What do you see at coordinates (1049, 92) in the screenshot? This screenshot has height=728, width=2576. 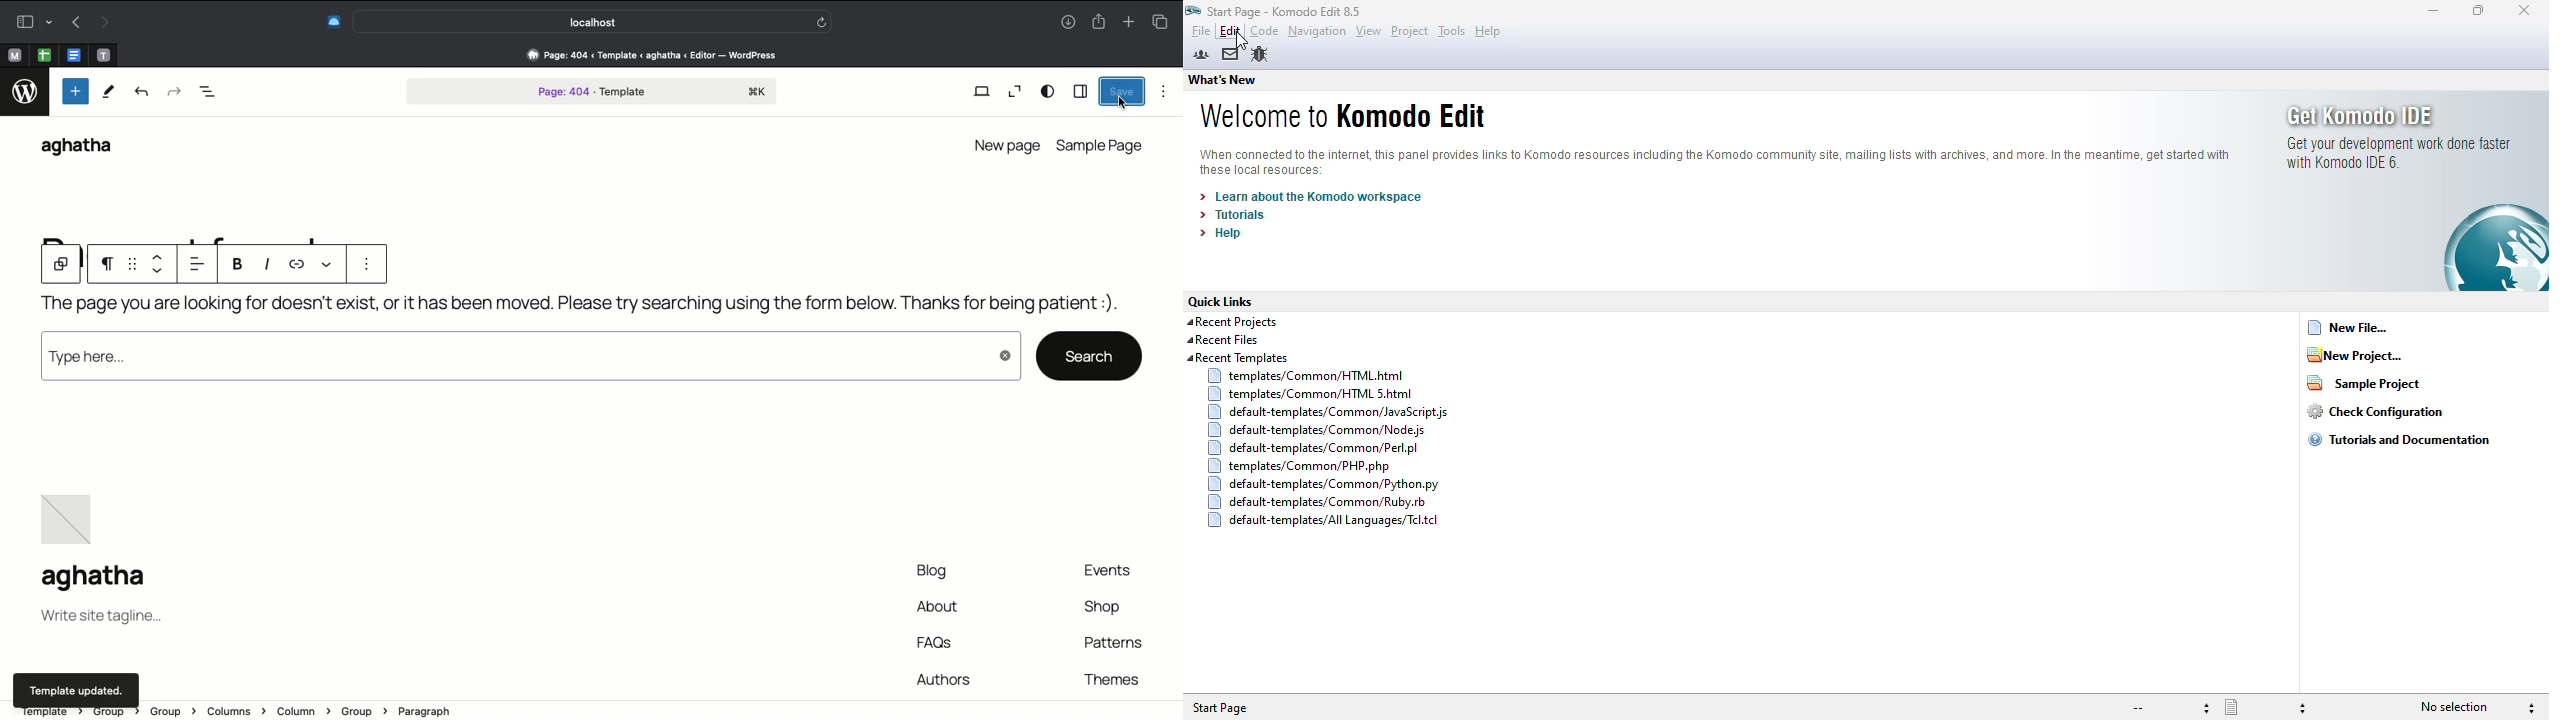 I see `View options` at bounding box center [1049, 92].